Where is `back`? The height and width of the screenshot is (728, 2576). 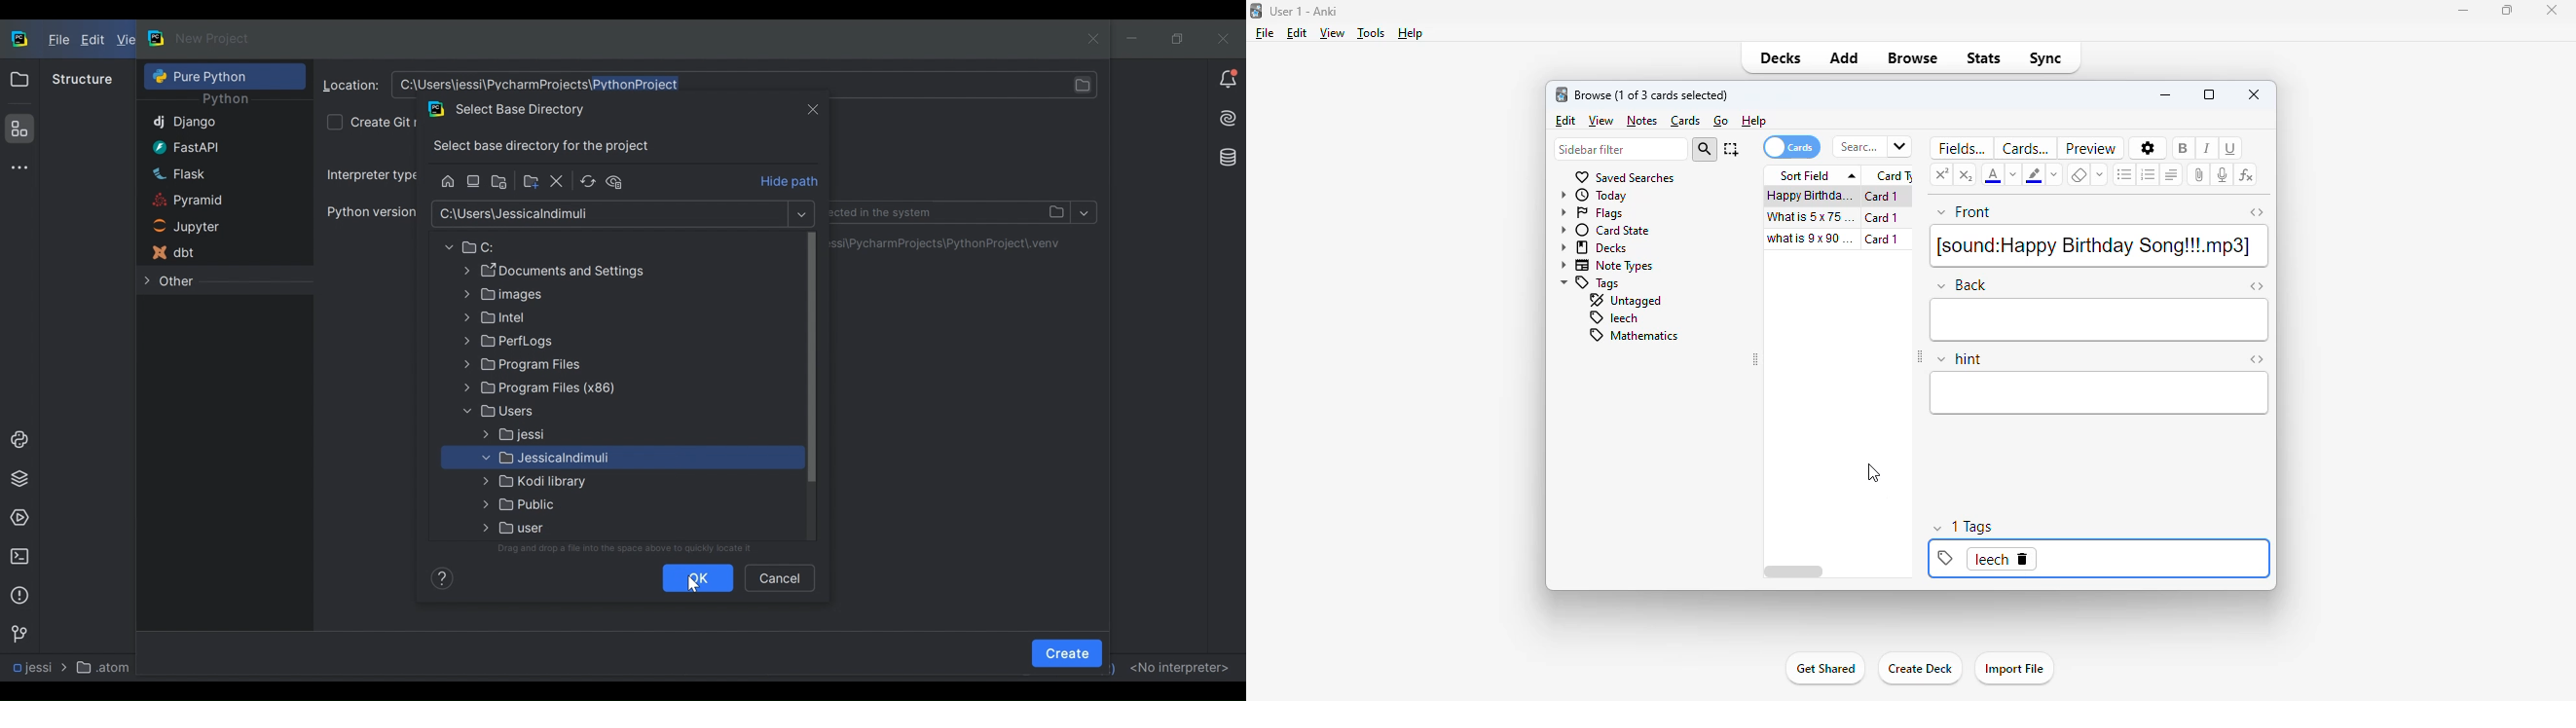 back is located at coordinates (2101, 320).